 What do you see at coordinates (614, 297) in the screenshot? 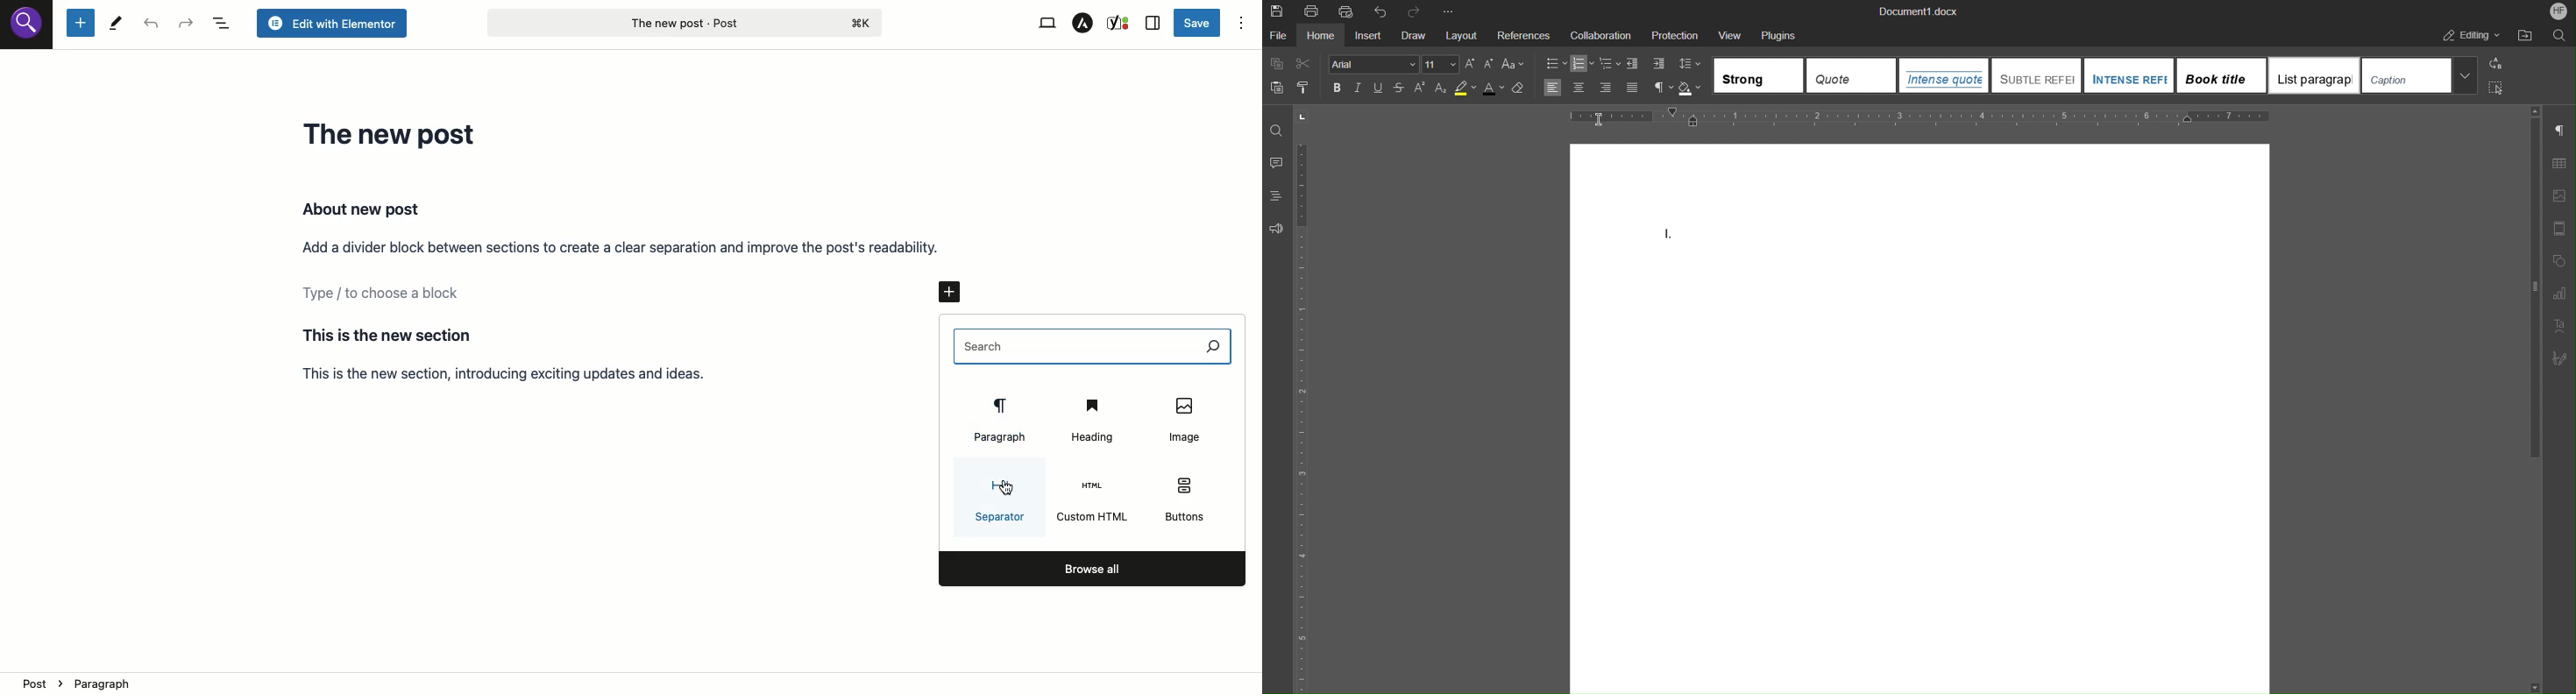
I see `Hovering over choose a block` at bounding box center [614, 297].